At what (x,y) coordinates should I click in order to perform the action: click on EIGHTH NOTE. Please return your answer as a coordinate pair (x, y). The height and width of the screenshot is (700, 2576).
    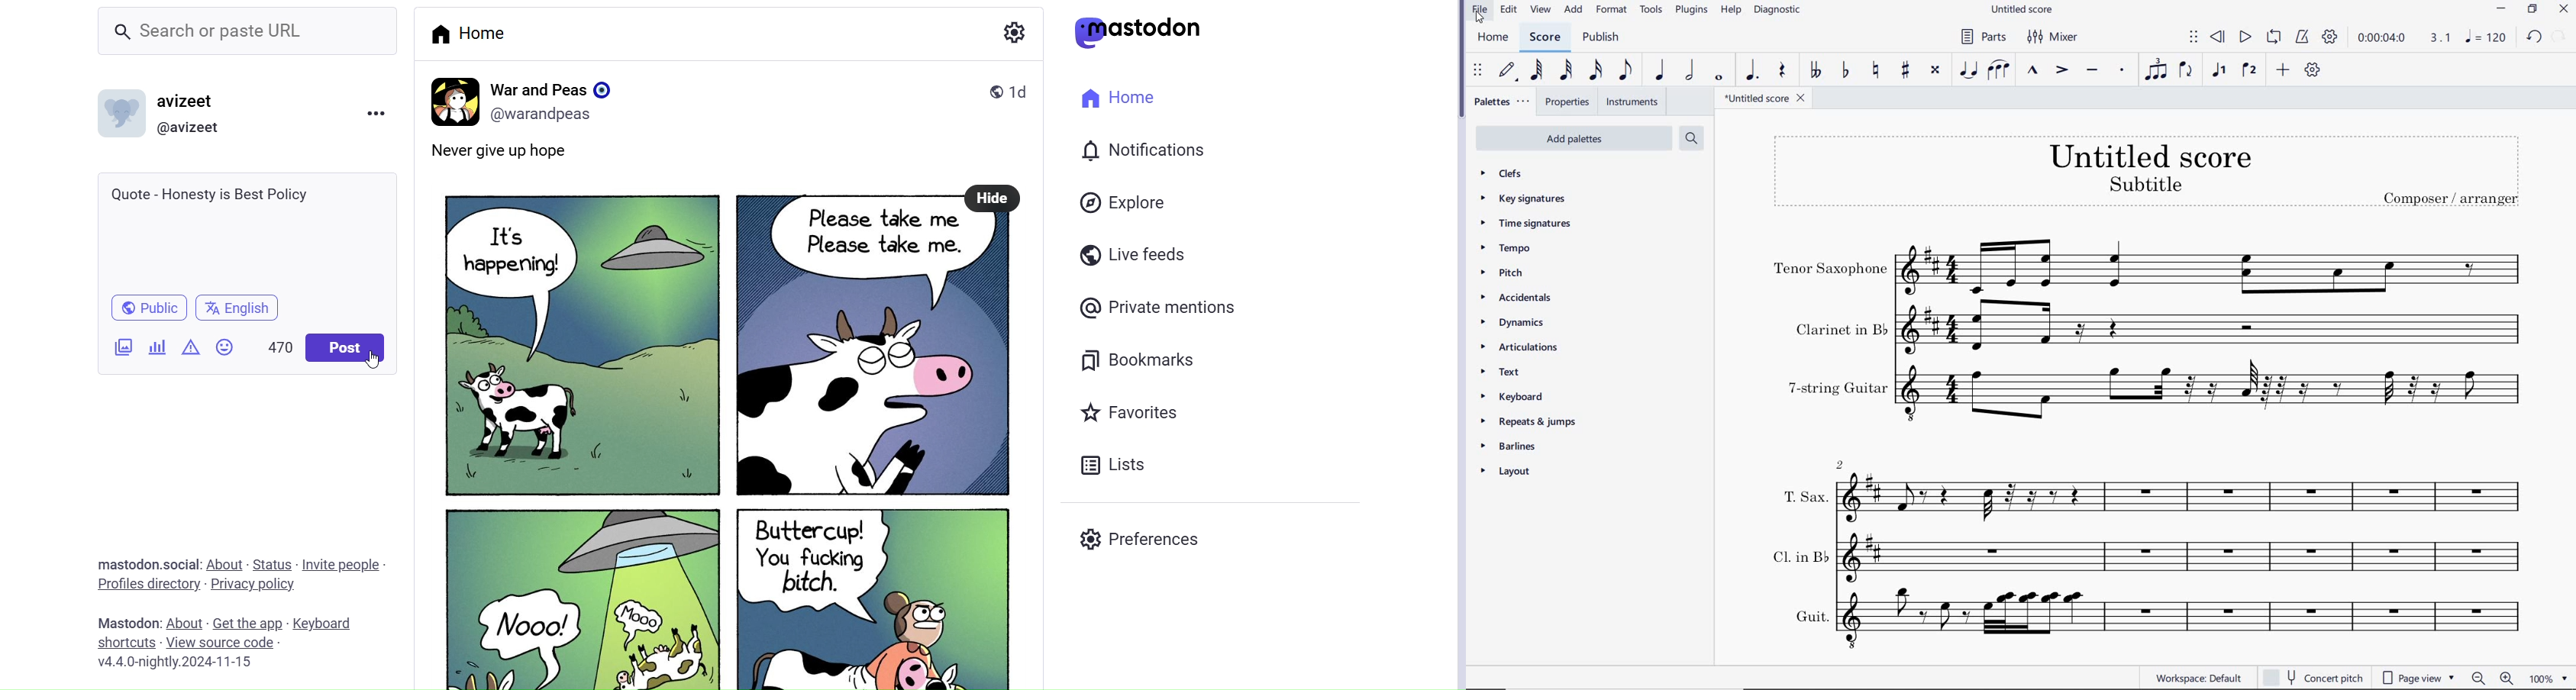
    Looking at the image, I should click on (1626, 73).